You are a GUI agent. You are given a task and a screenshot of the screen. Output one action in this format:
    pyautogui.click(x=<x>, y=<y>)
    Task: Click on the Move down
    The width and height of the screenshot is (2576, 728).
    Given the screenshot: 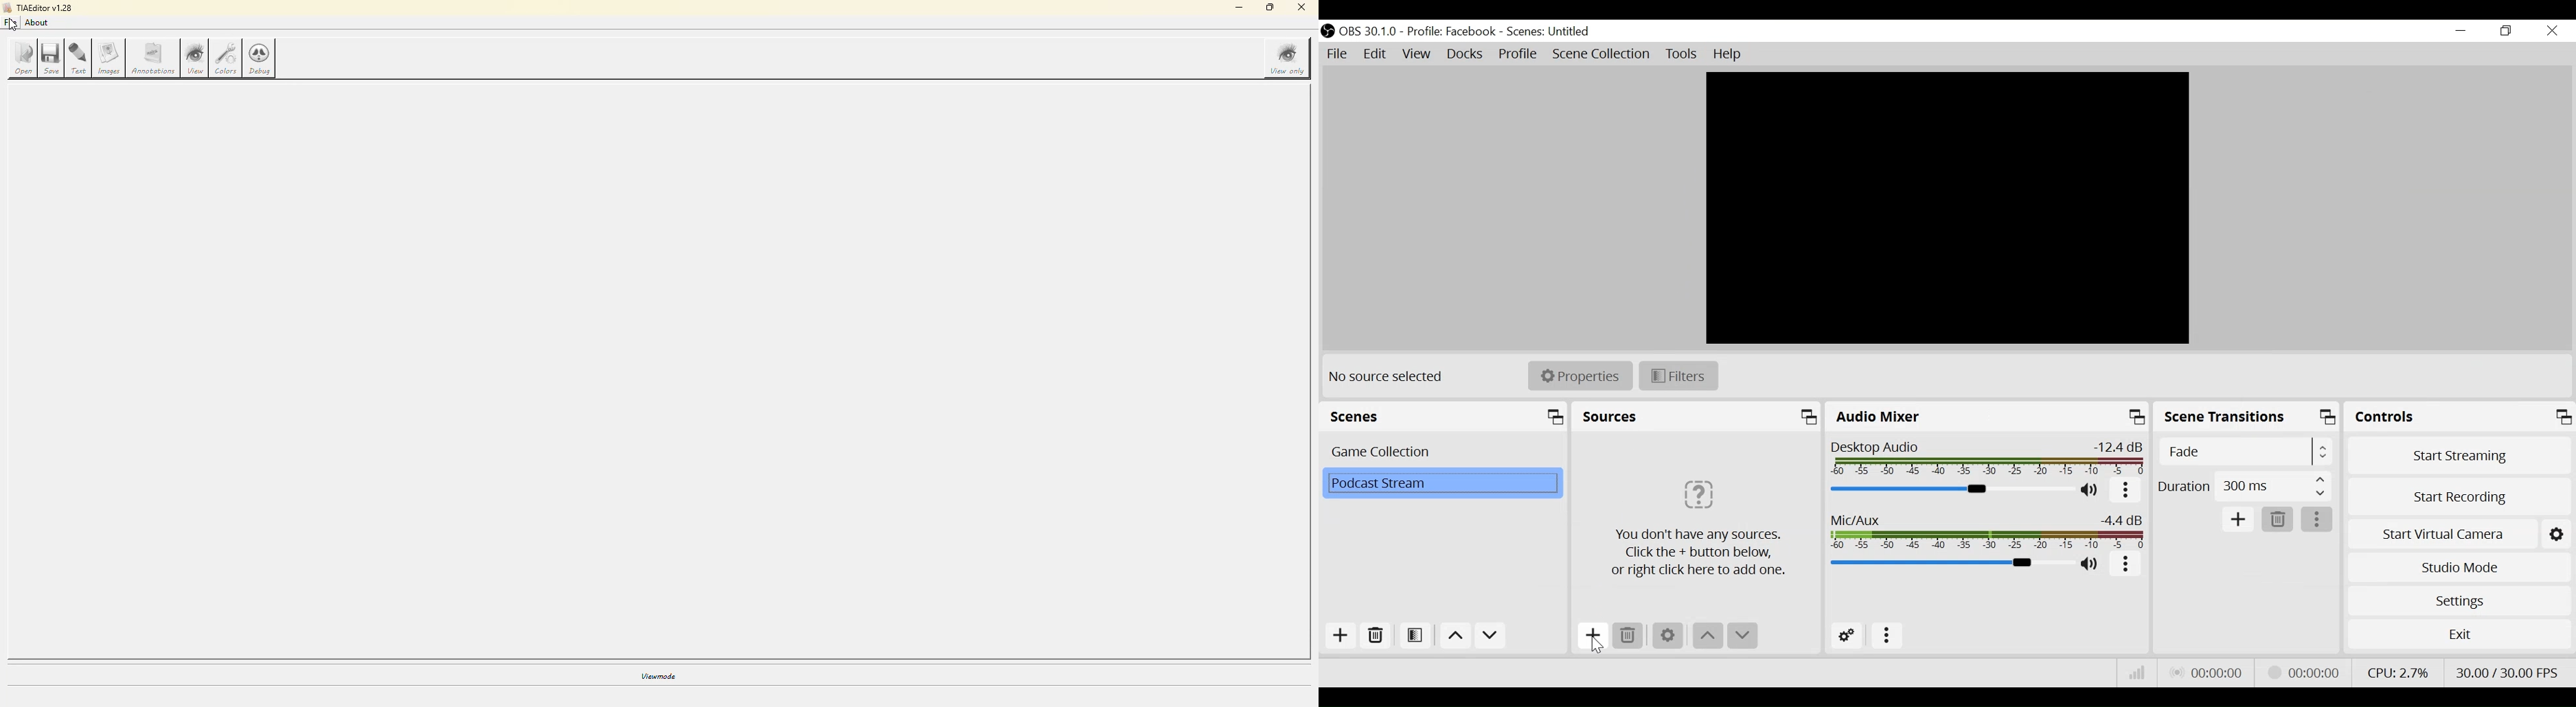 What is the action you would take?
    pyautogui.click(x=1742, y=636)
    